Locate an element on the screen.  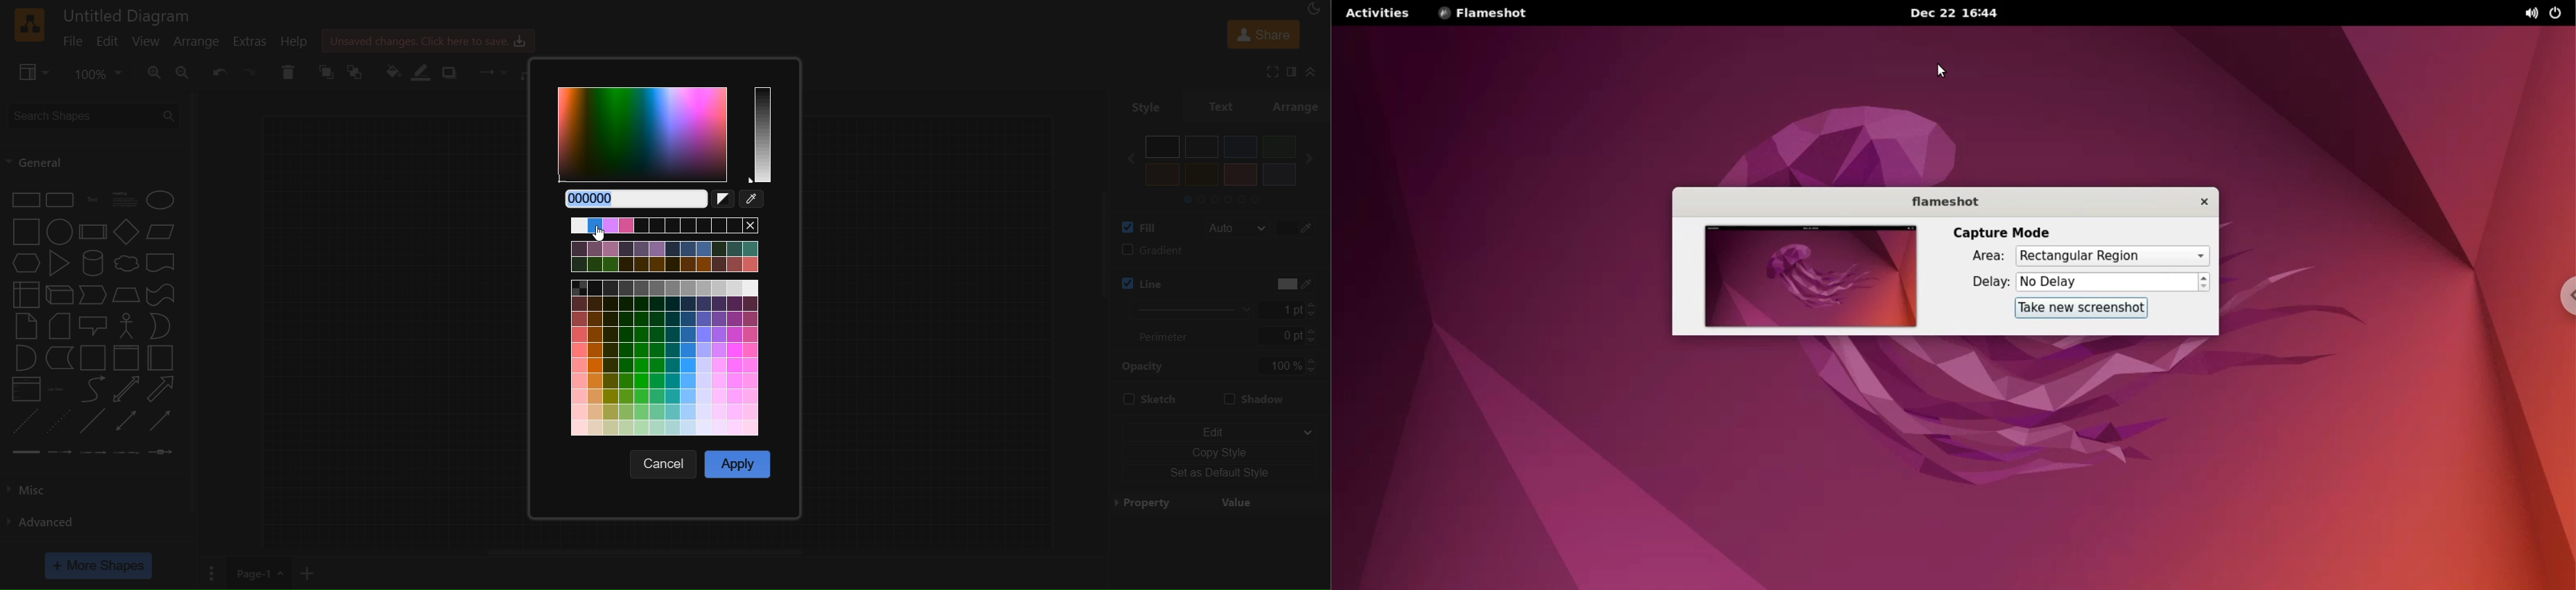
logo is located at coordinates (28, 25).